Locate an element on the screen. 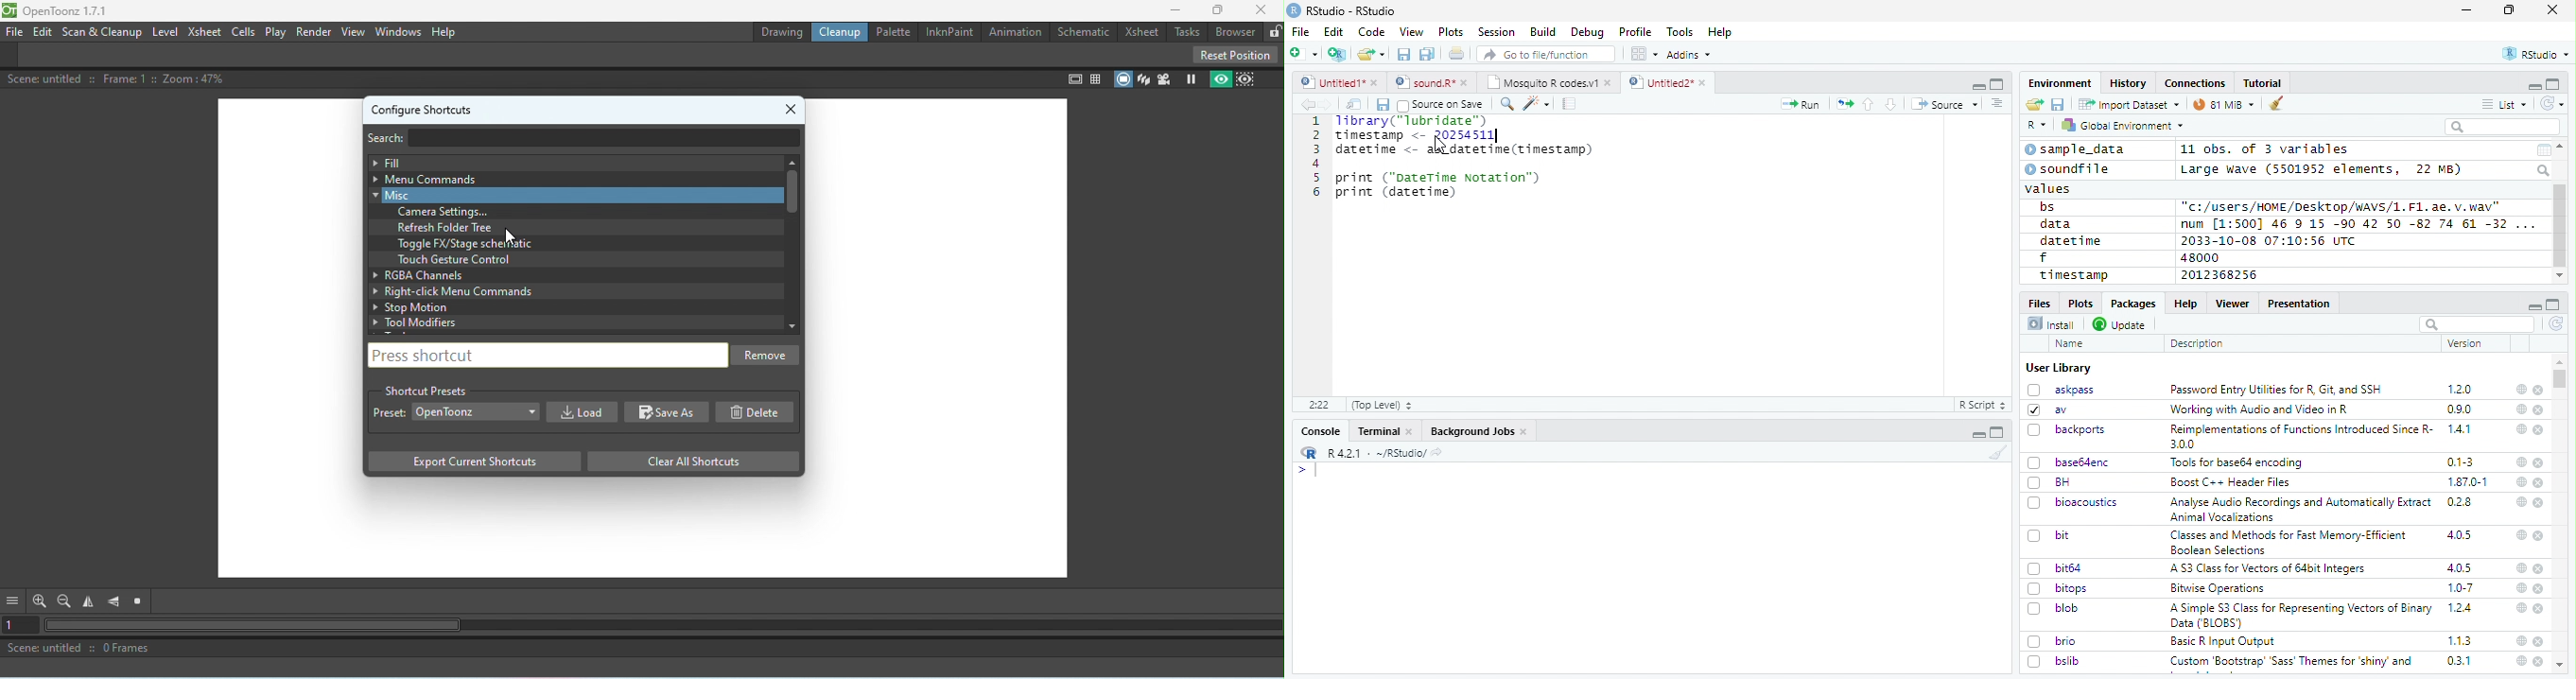  Go to file/function is located at coordinates (1547, 54).